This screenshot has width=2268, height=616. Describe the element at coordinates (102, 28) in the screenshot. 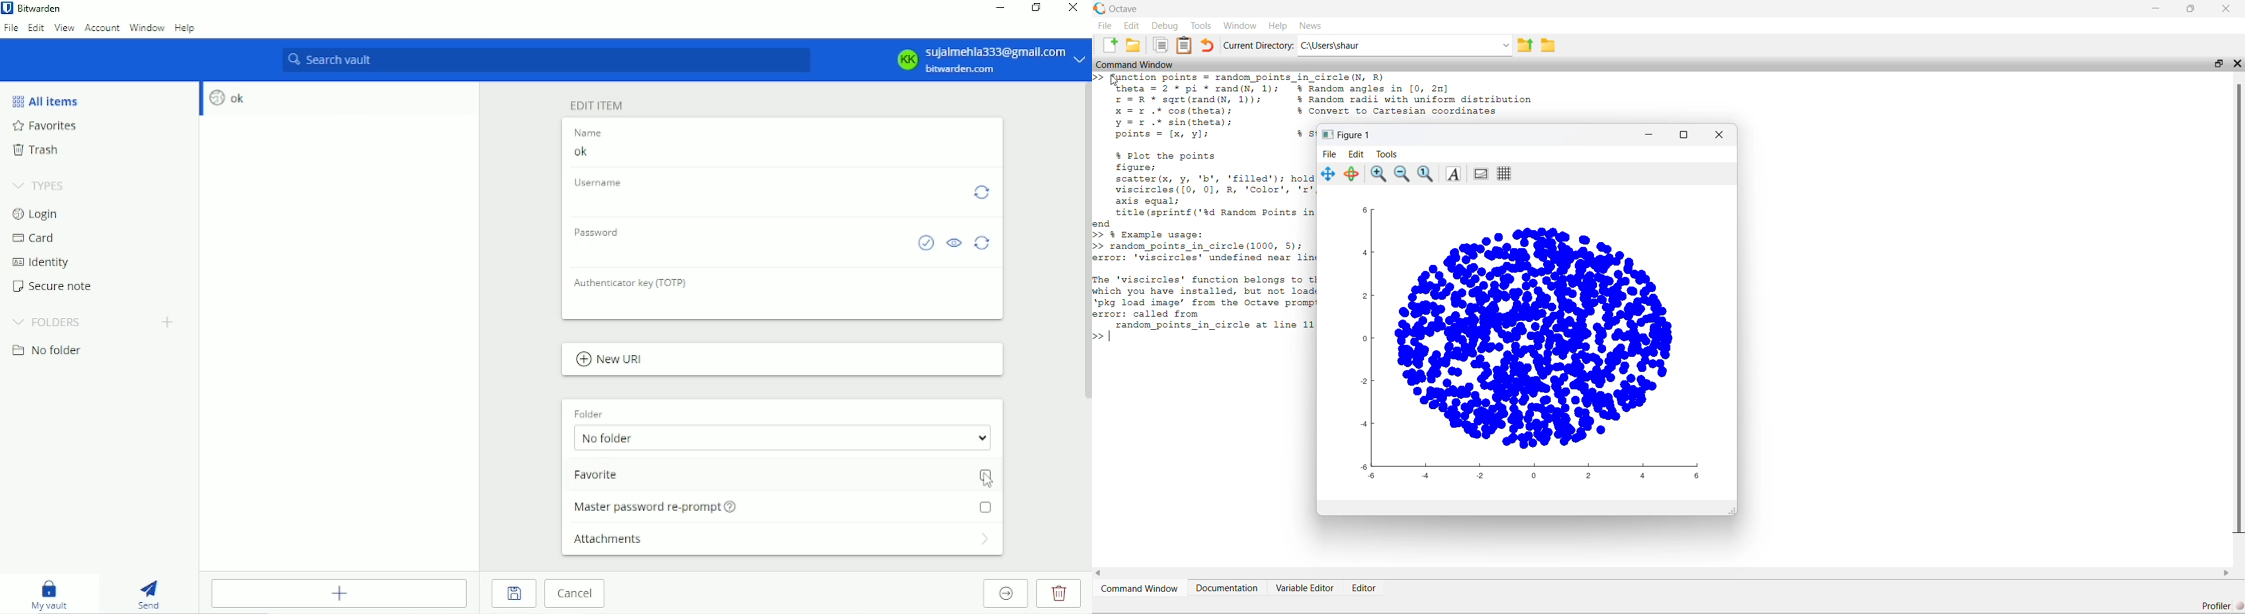

I see `Account` at that location.